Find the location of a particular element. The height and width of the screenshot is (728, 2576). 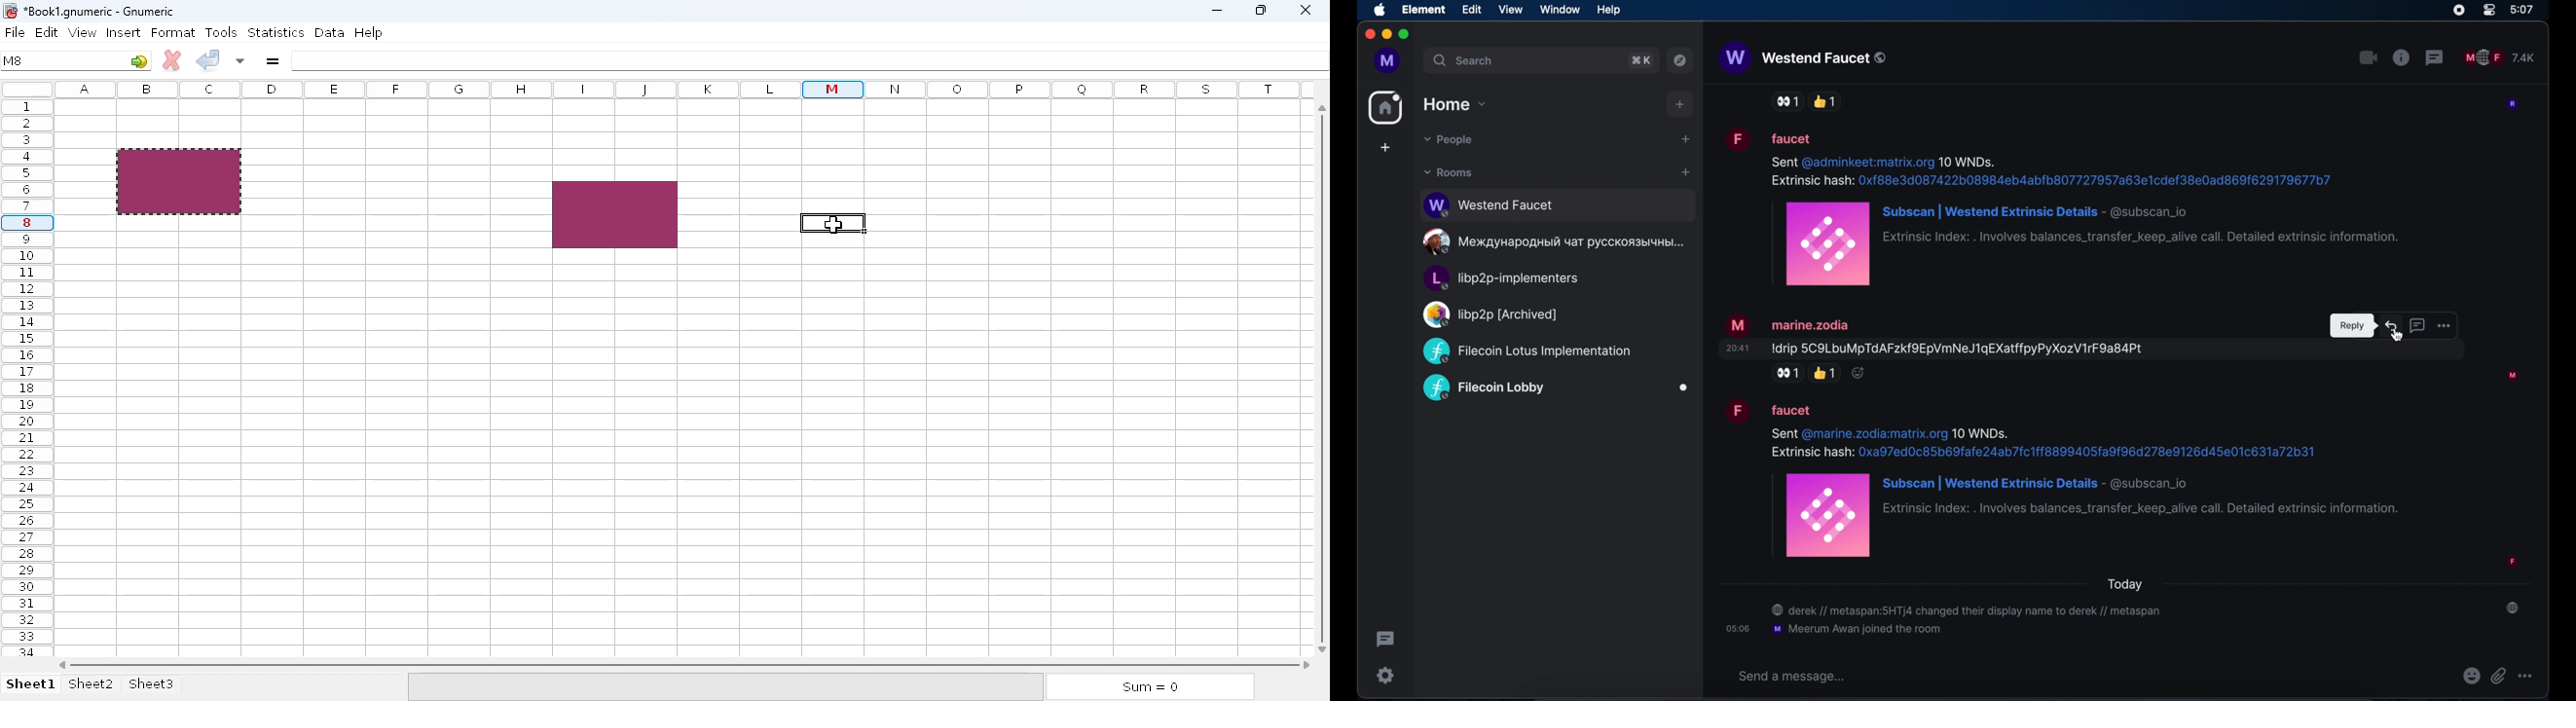

create  space is located at coordinates (1386, 148).